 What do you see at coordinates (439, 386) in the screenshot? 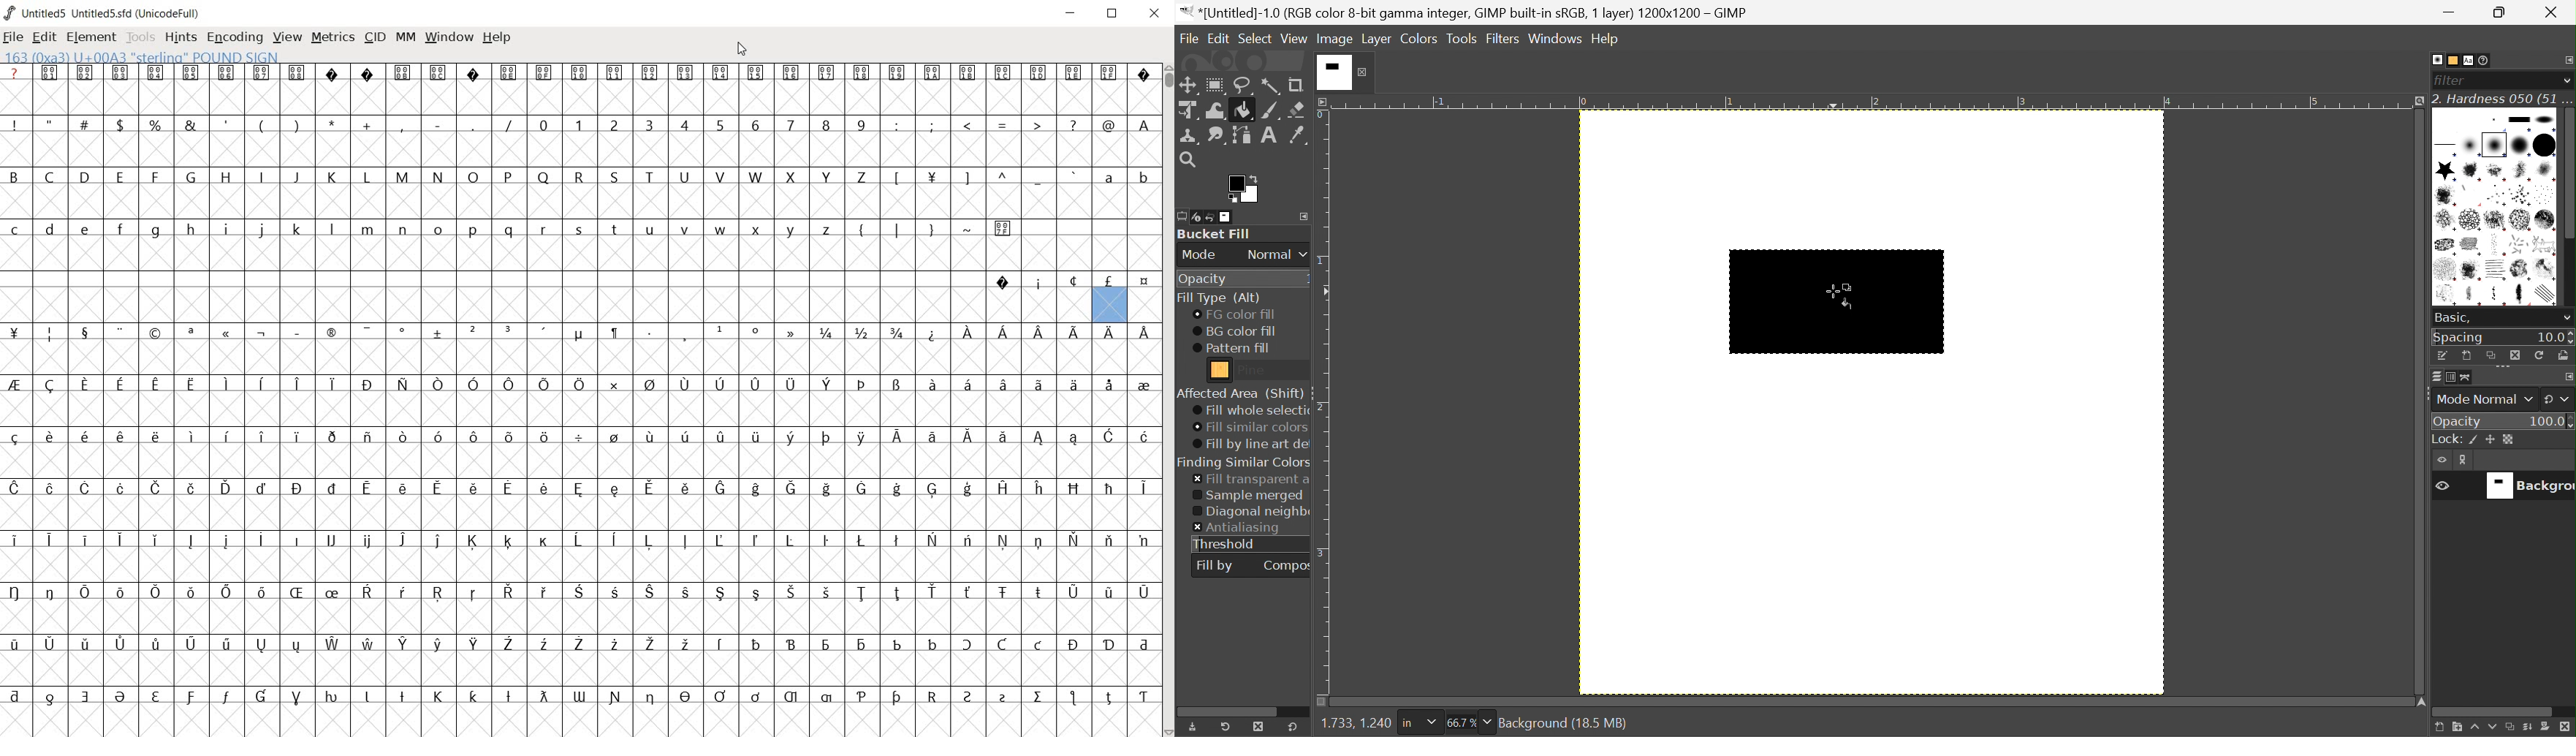
I see `Symbol` at bounding box center [439, 386].